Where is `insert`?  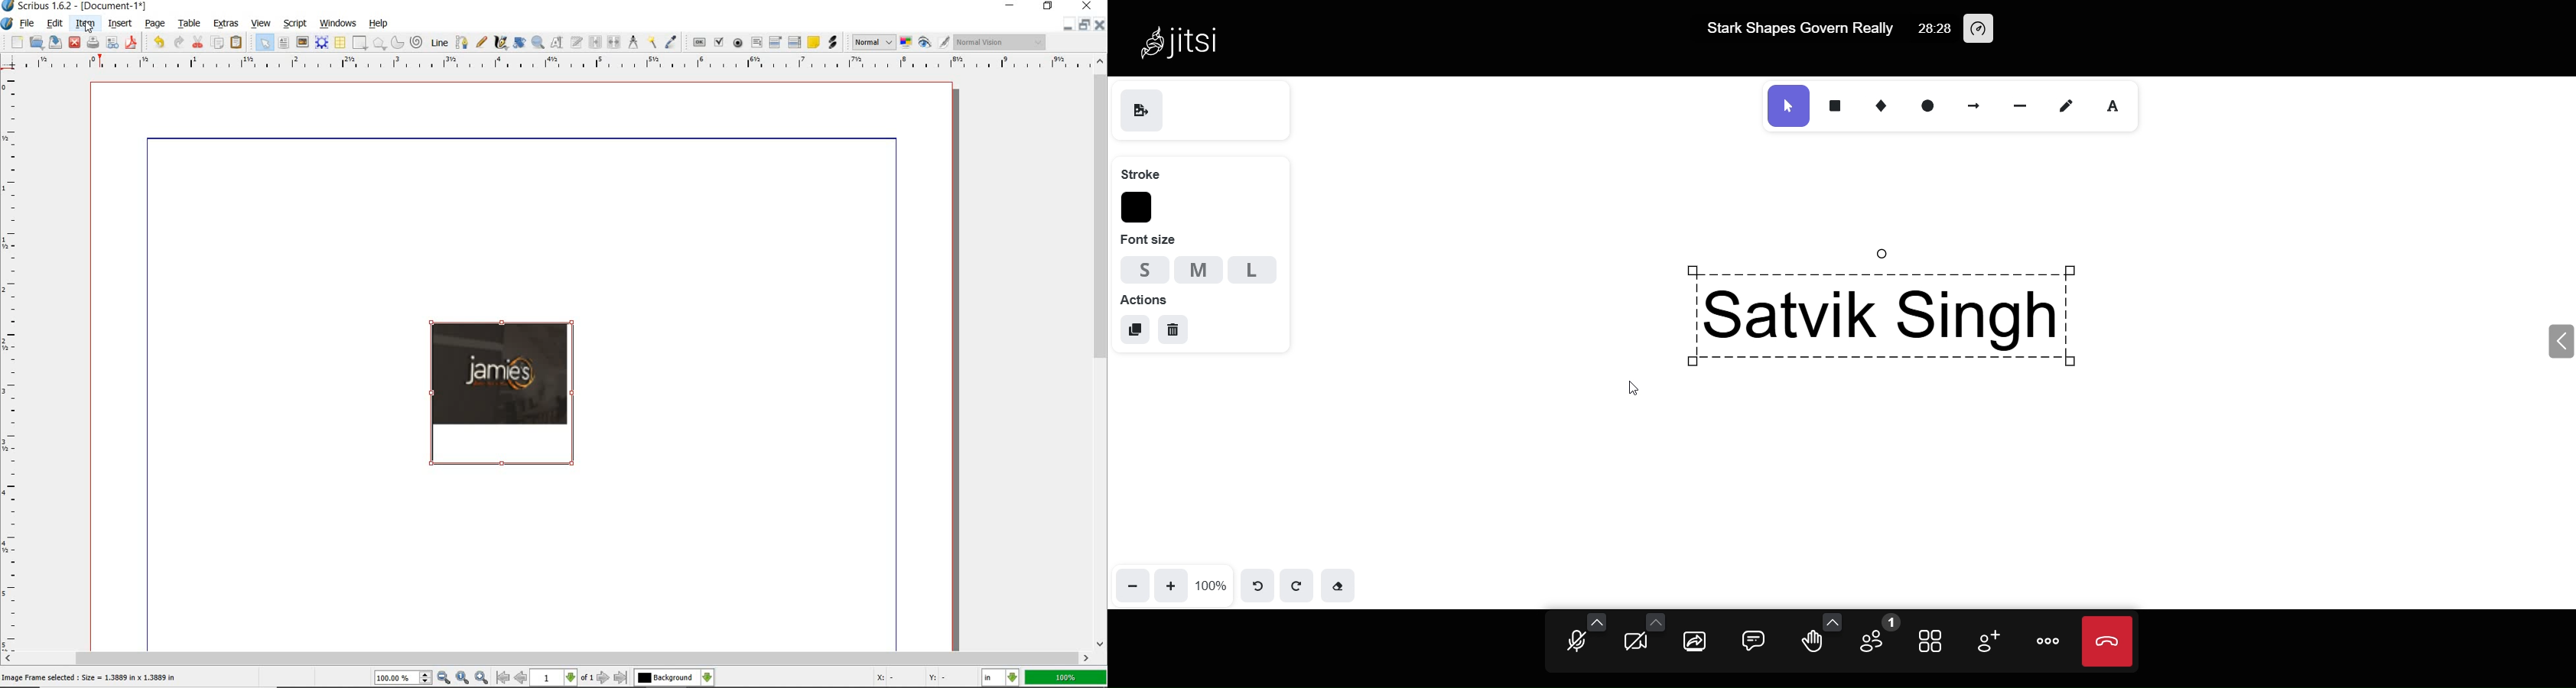 insert is located at coordinates (121, 23).